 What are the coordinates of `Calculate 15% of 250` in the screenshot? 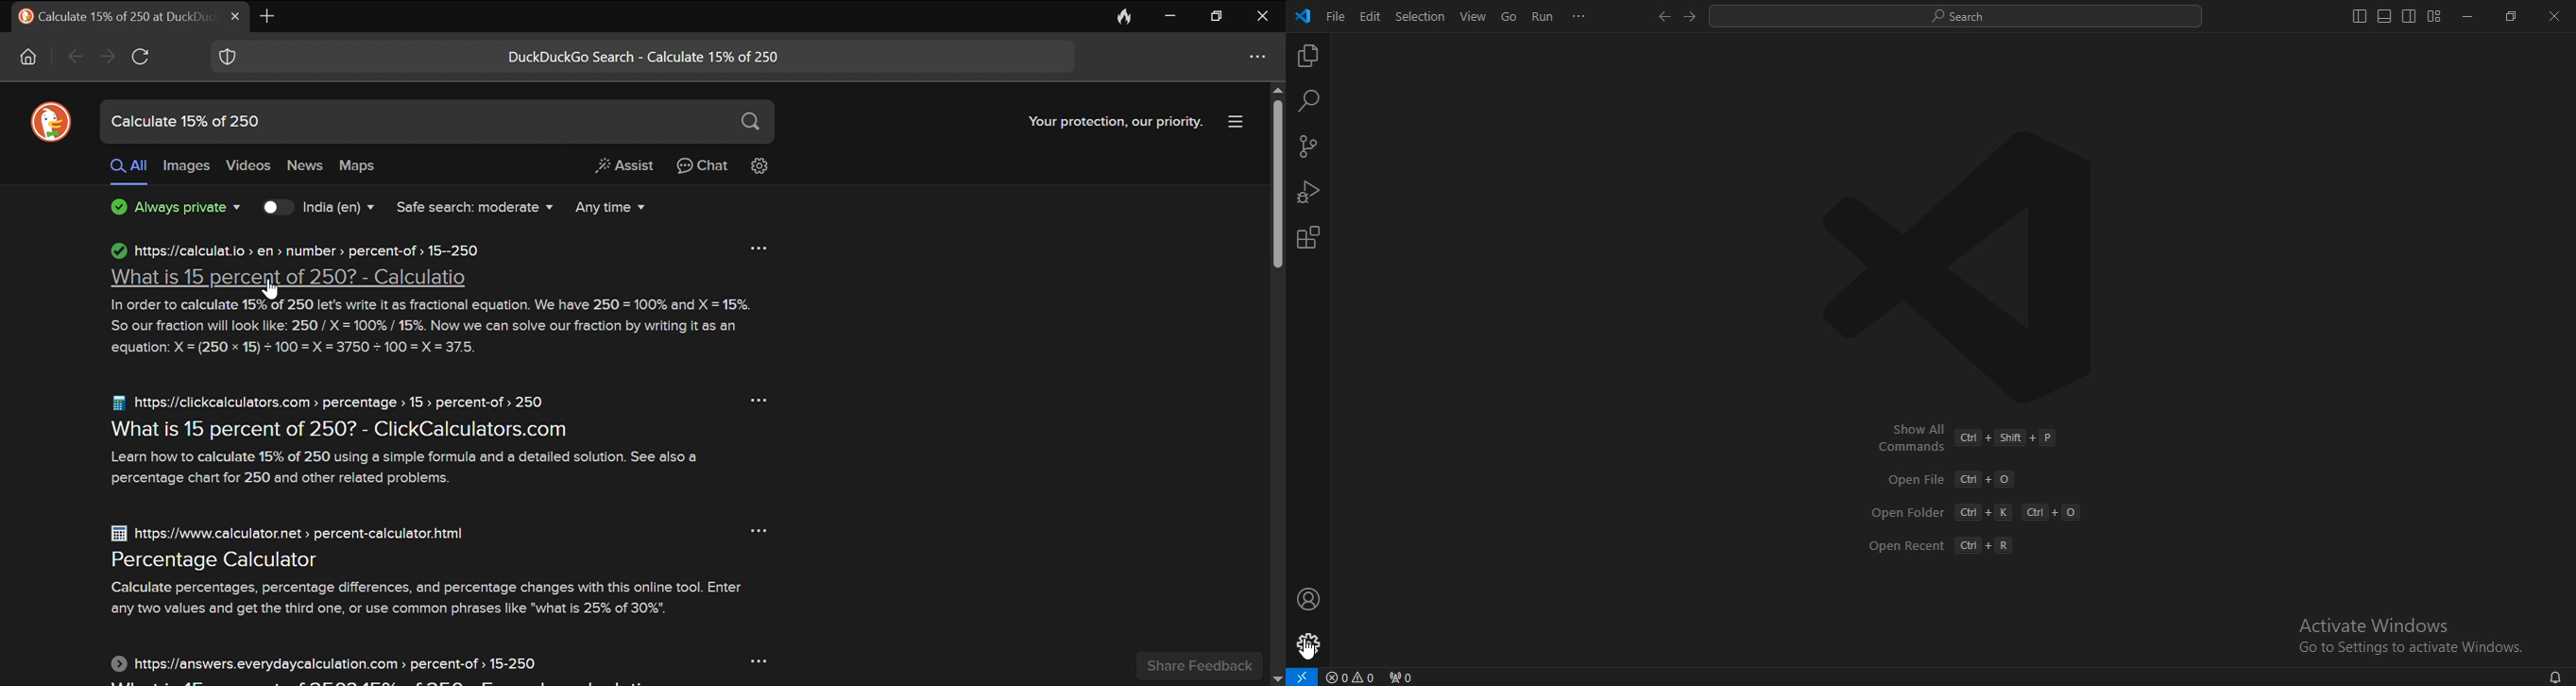 It's located at (336, 121).